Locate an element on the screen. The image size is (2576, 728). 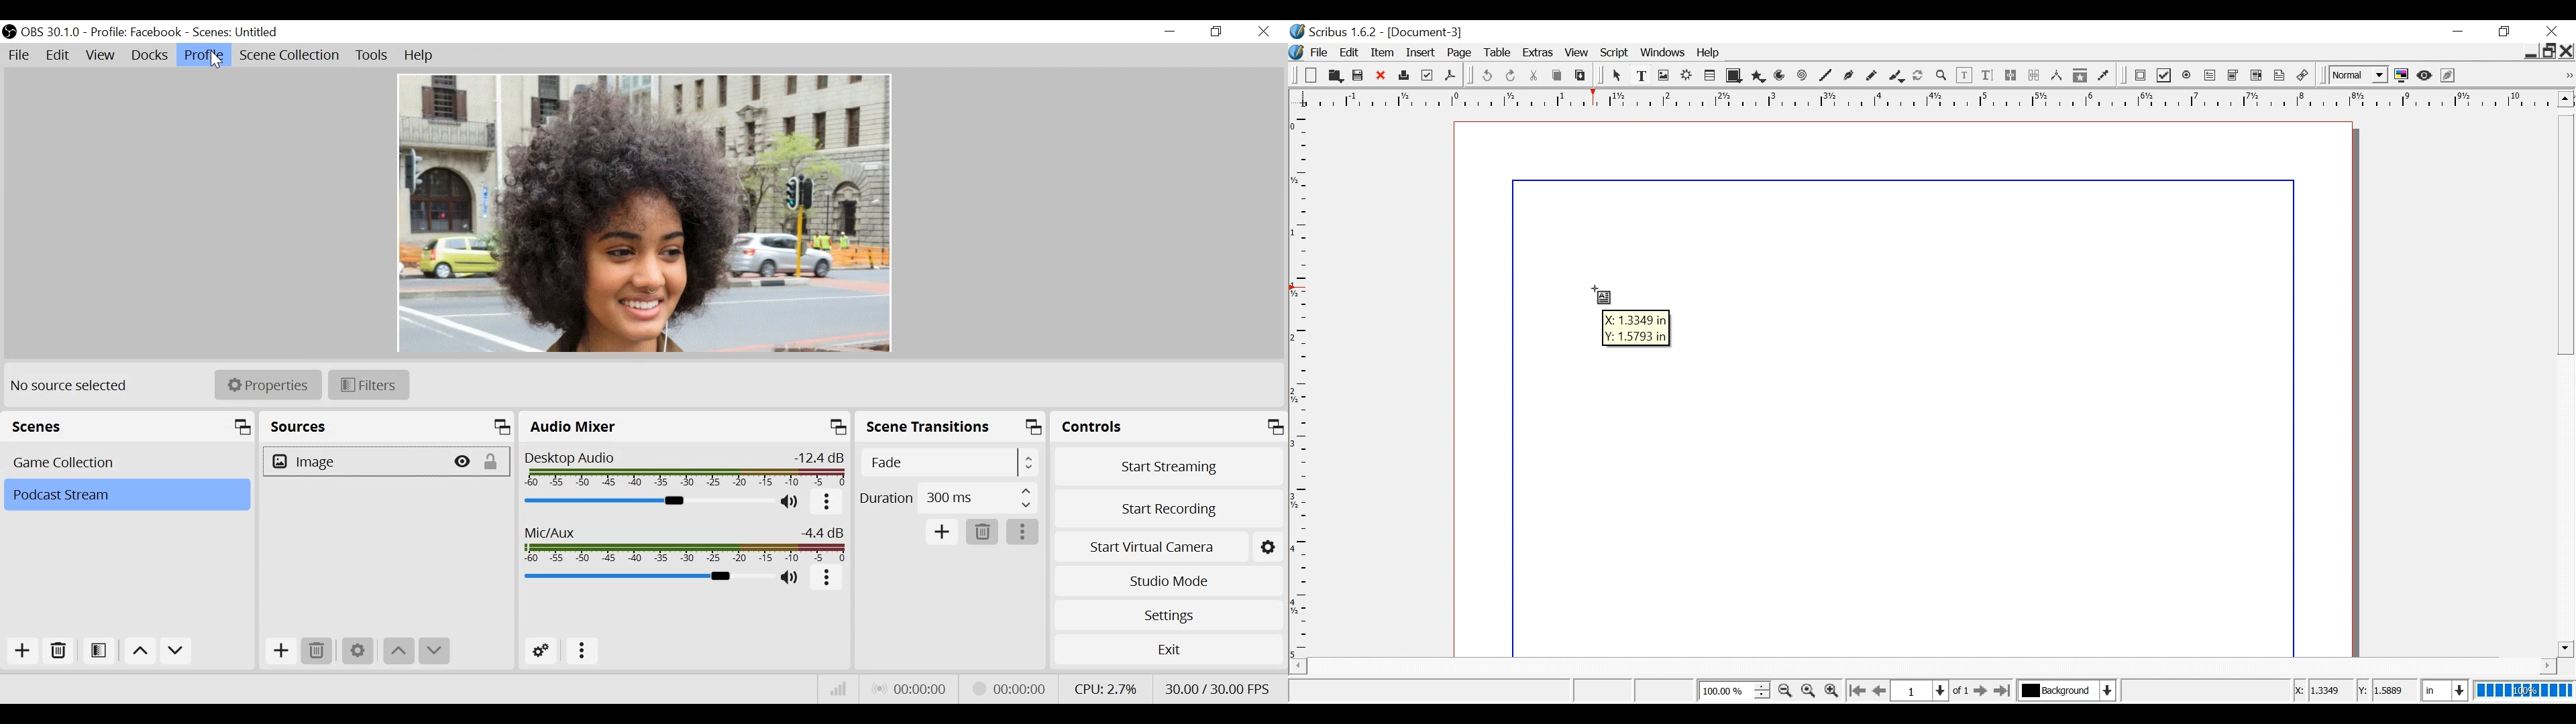
Logo is located at coordinates (1297, 52).